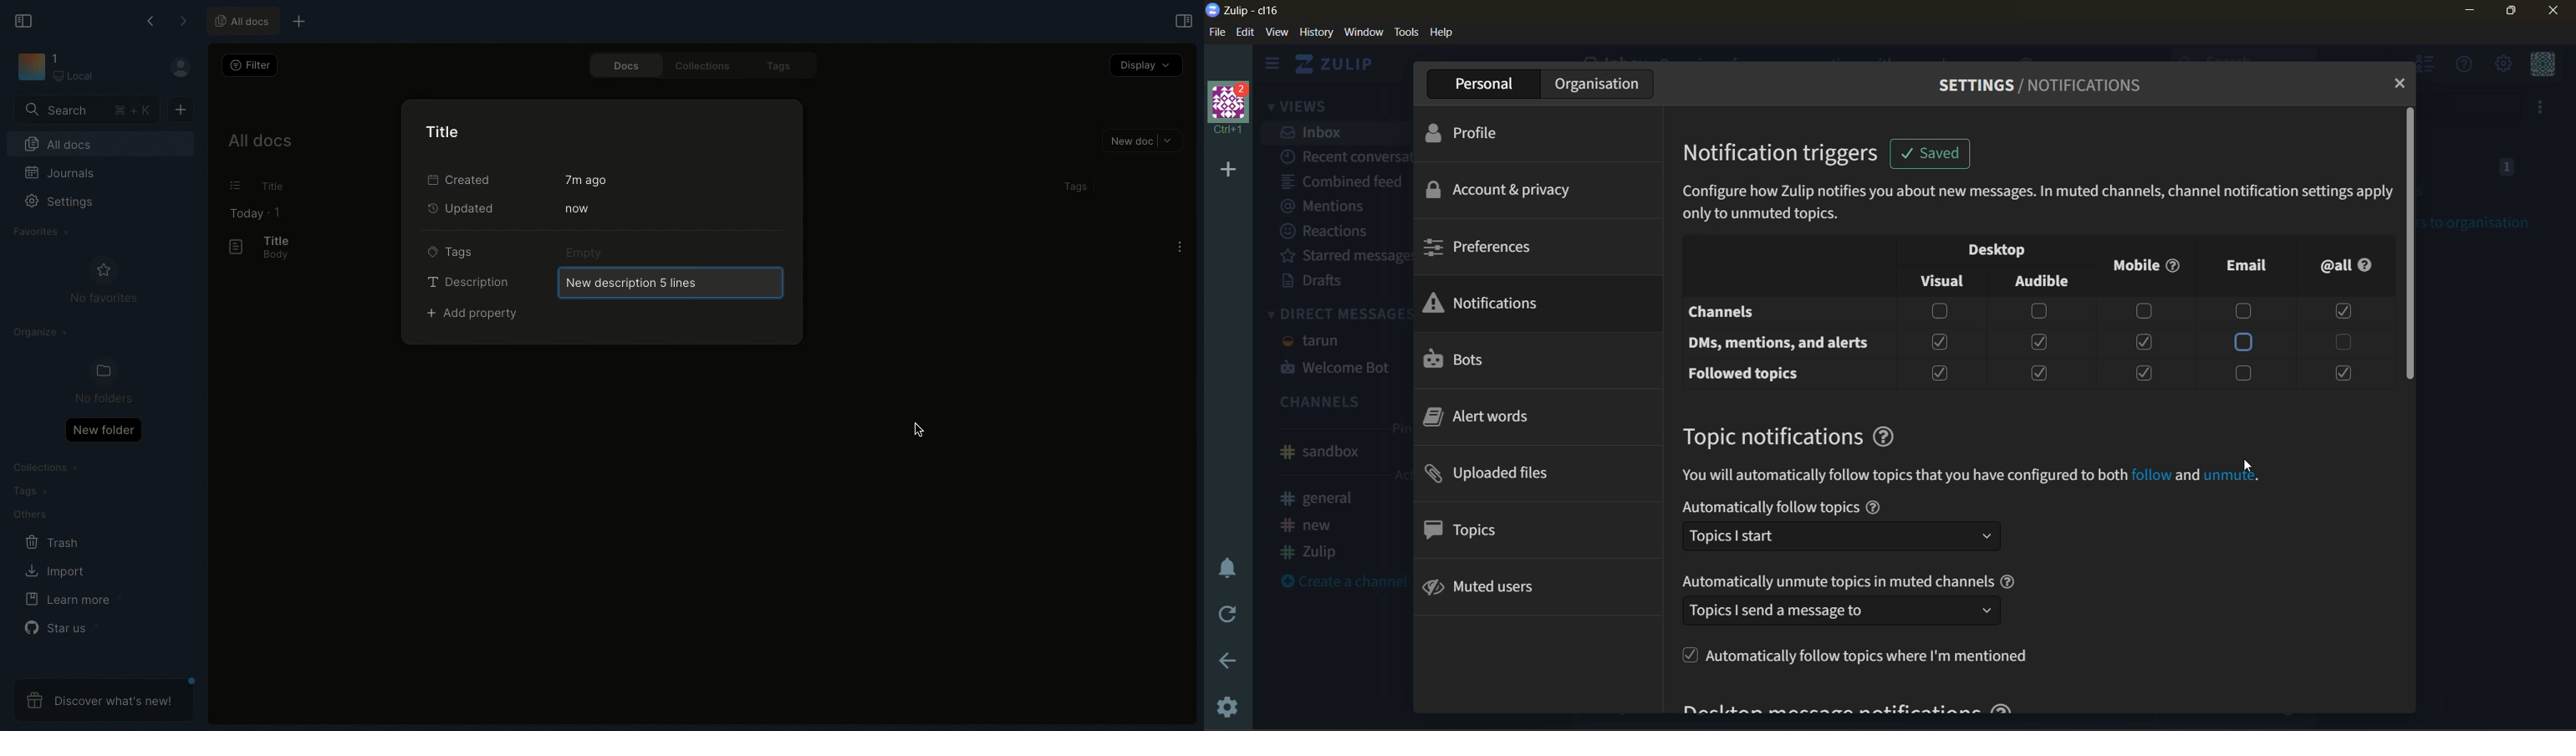 This screenshot has height=756, width=2576. What do you see at coordinates (2038, 312) in the screenshot?
I see `checkbox` at bounding box center [2038, 312].